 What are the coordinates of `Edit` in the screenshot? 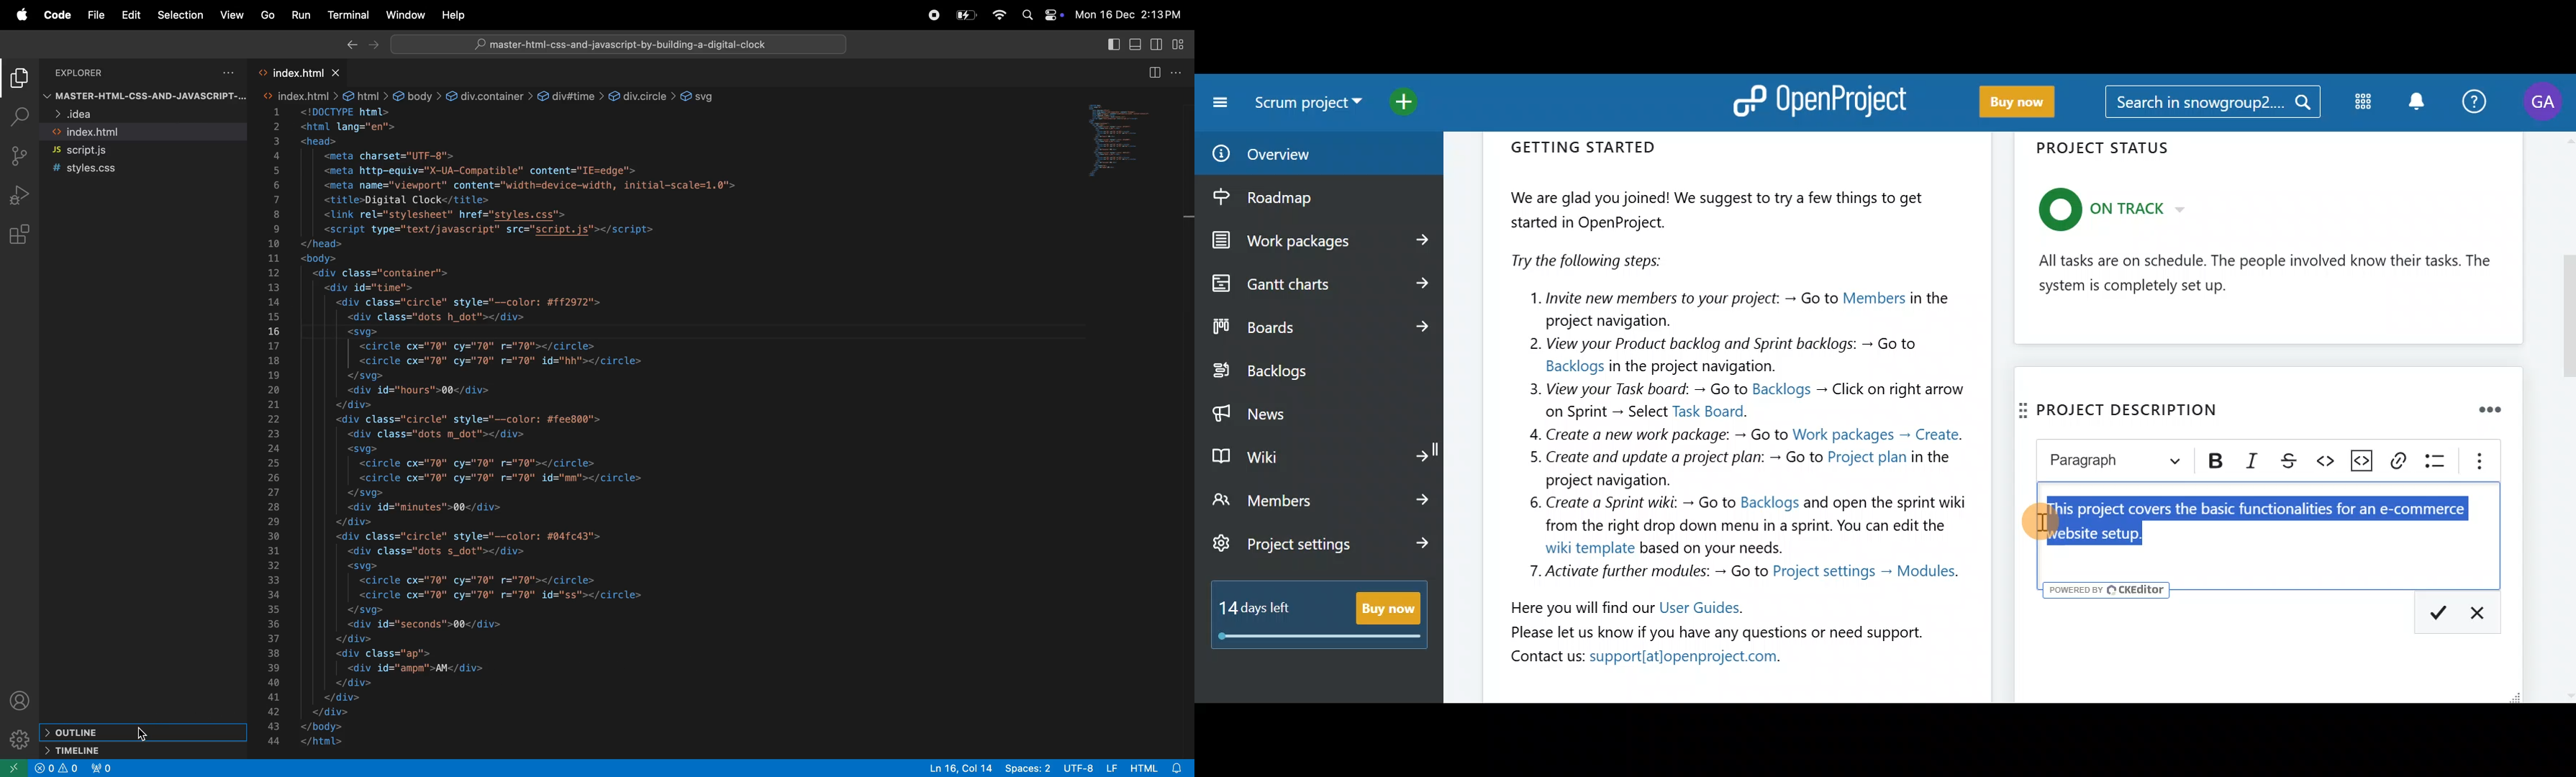 It's located at (132, 15).